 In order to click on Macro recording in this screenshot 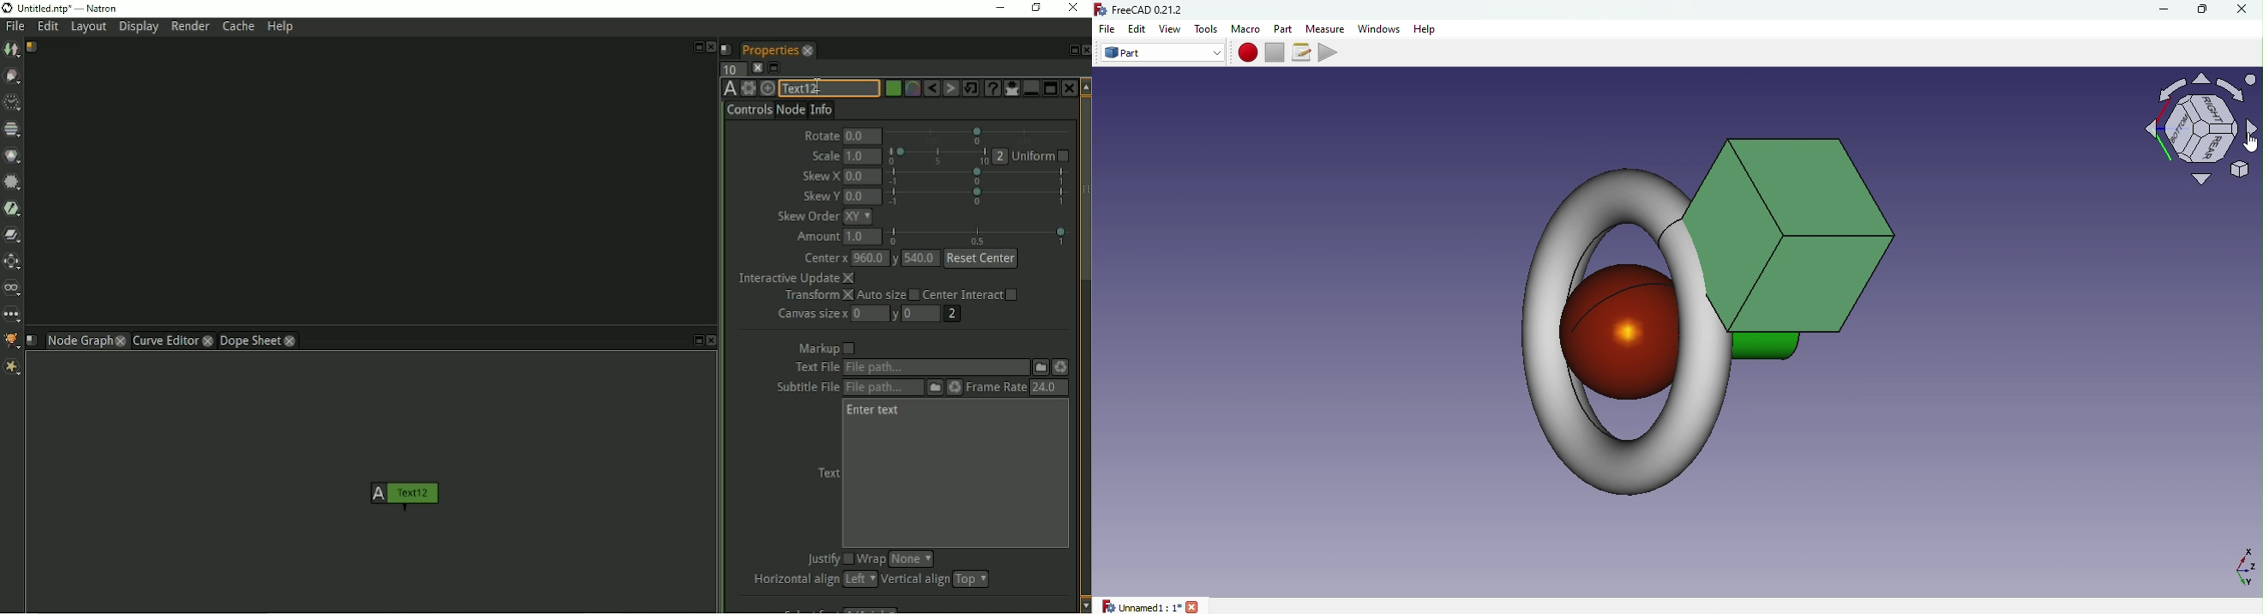, I will do `click(1246, 53)`.